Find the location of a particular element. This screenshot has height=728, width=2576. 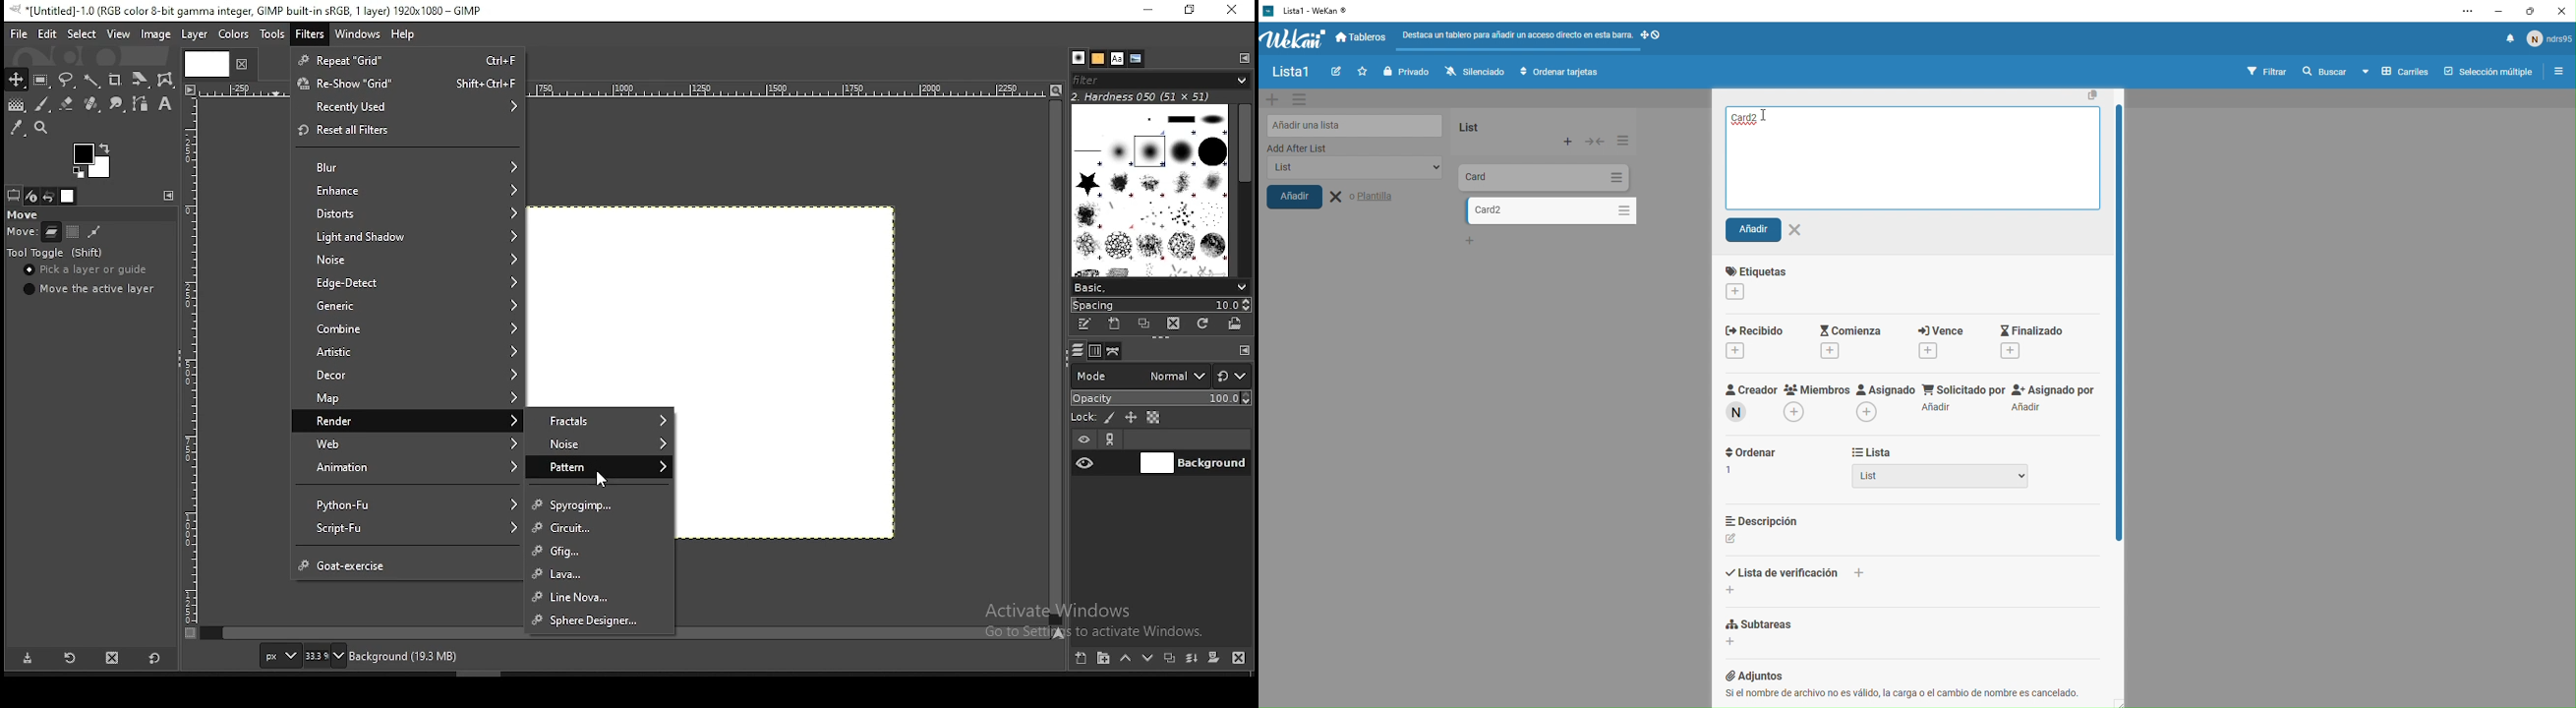

Anadir is located at coordinates (1771, 232).